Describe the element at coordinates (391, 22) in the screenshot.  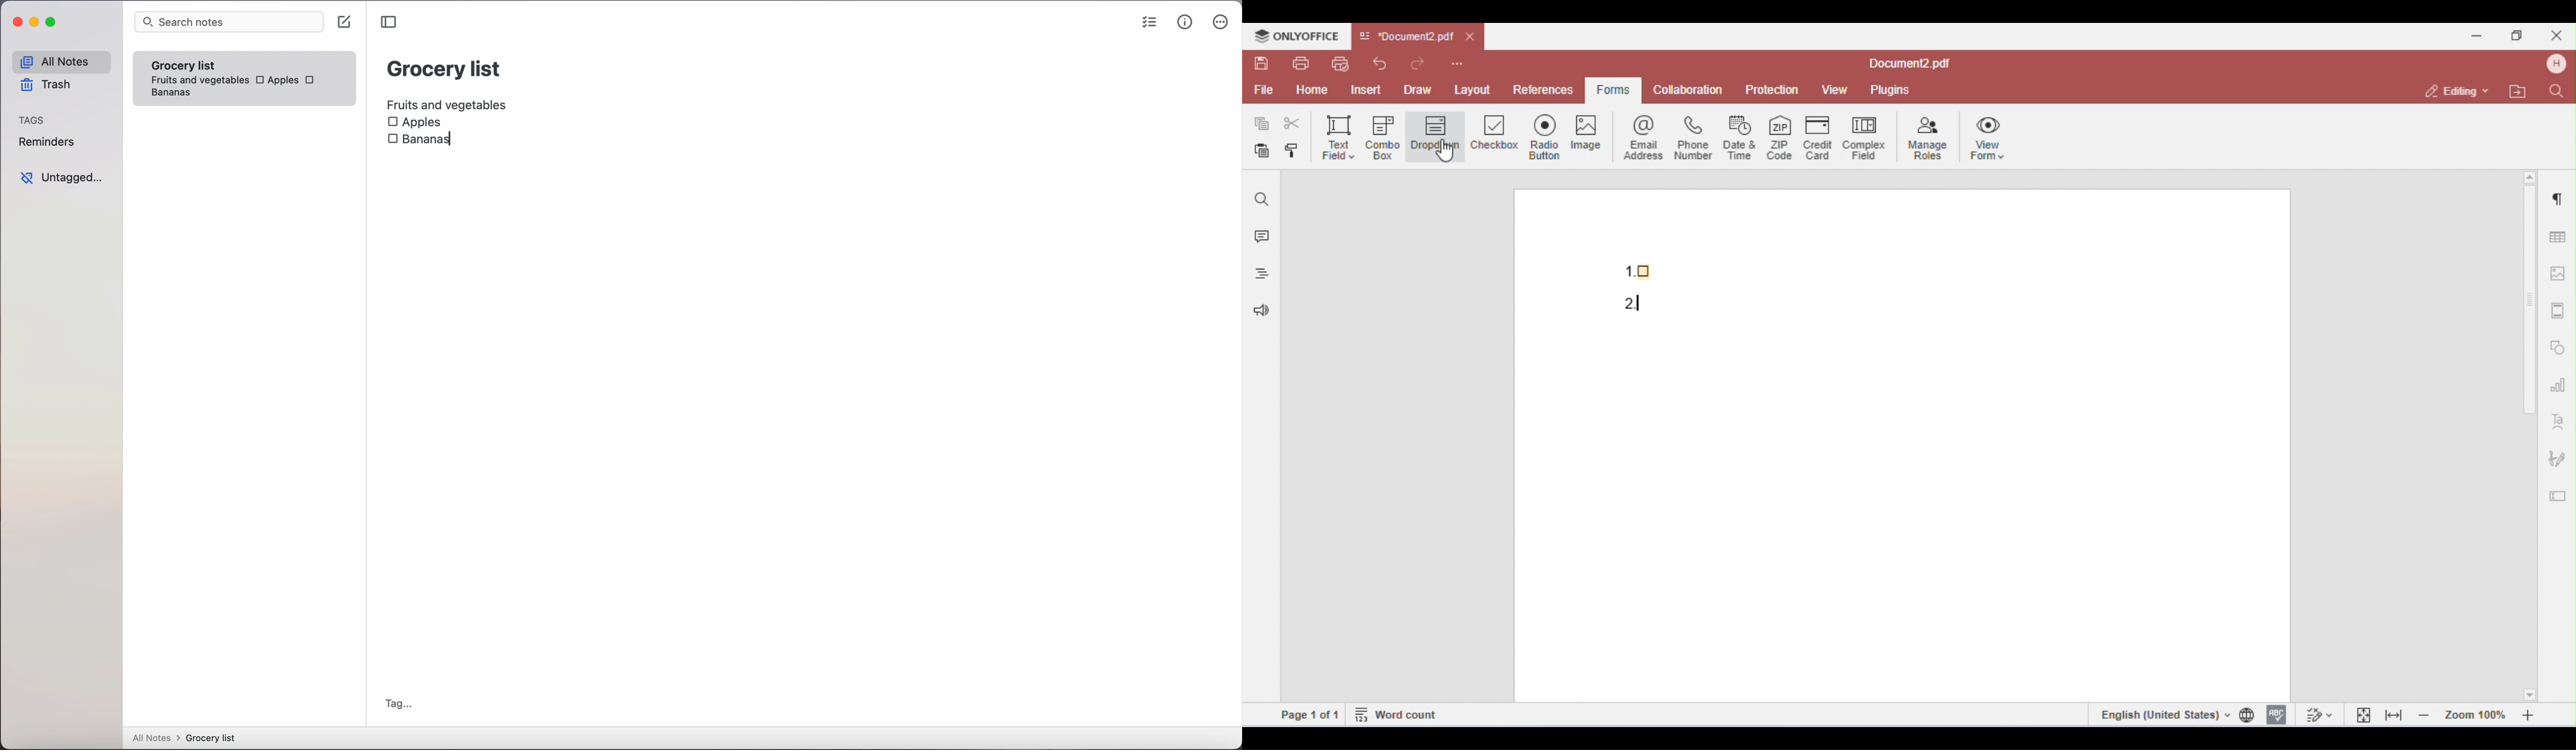
I see `toggle sidebar` at that location.